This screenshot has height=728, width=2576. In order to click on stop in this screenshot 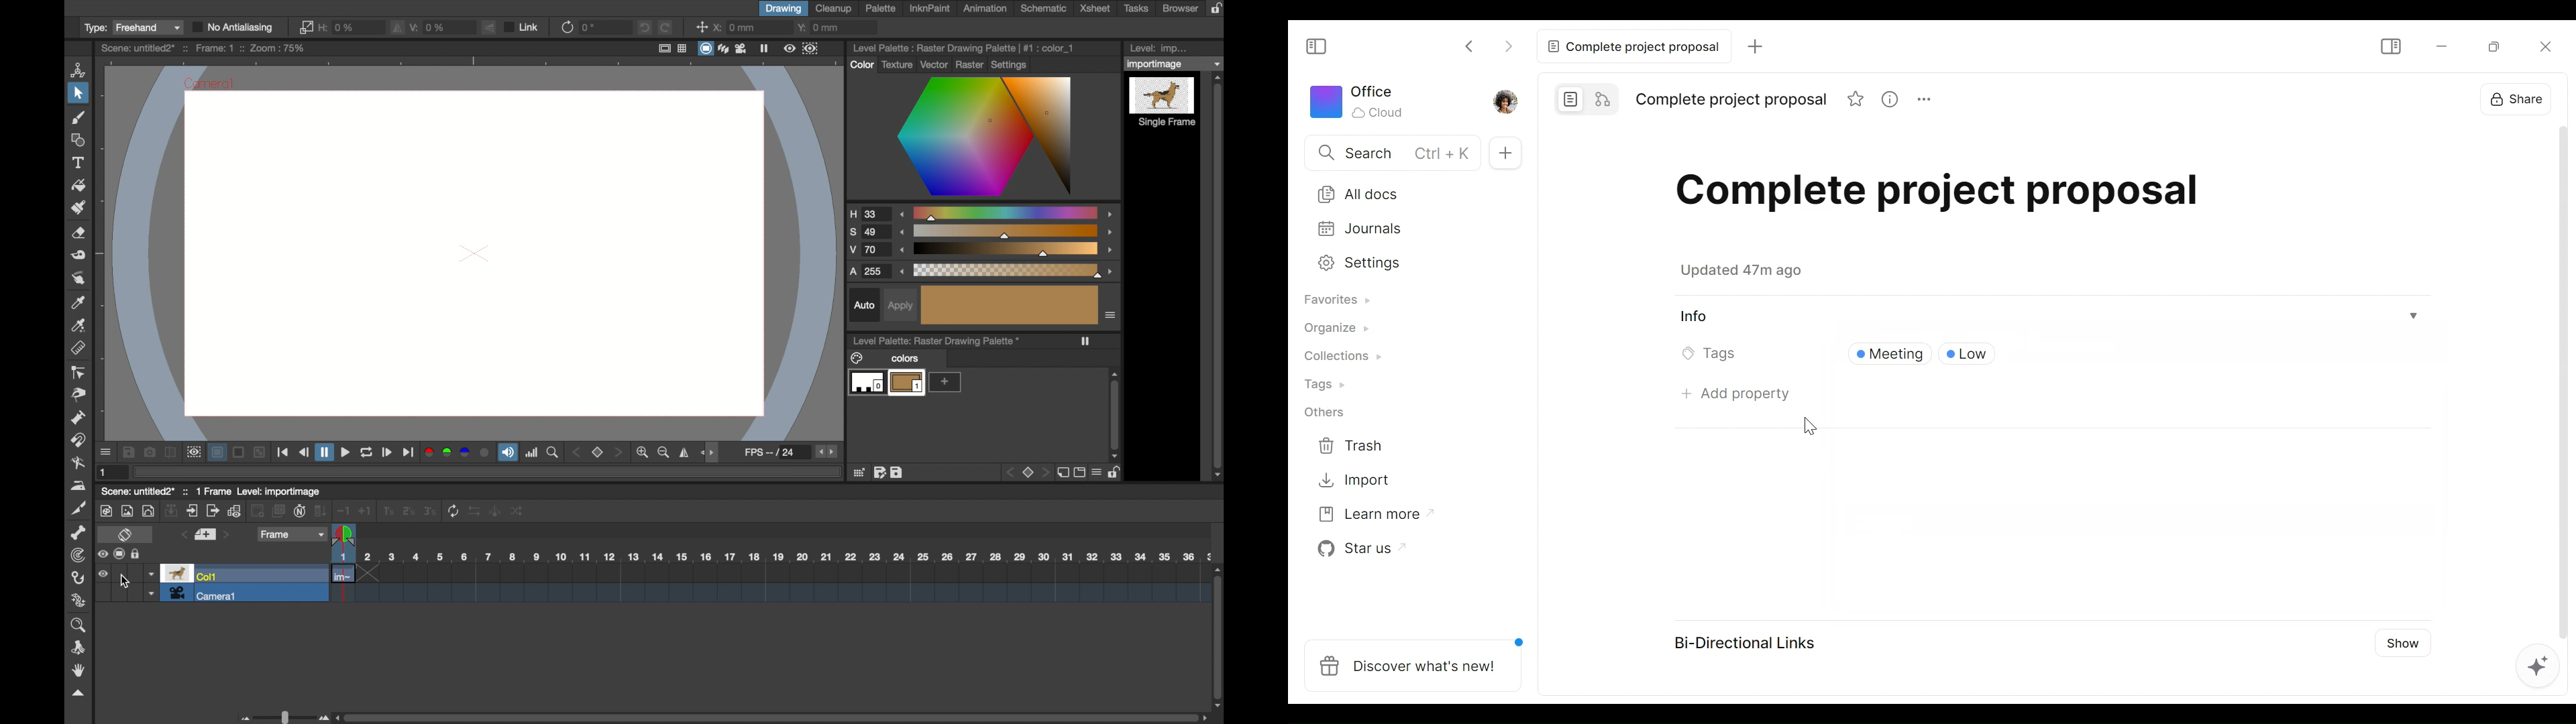, I will do `click(598, 452)`.